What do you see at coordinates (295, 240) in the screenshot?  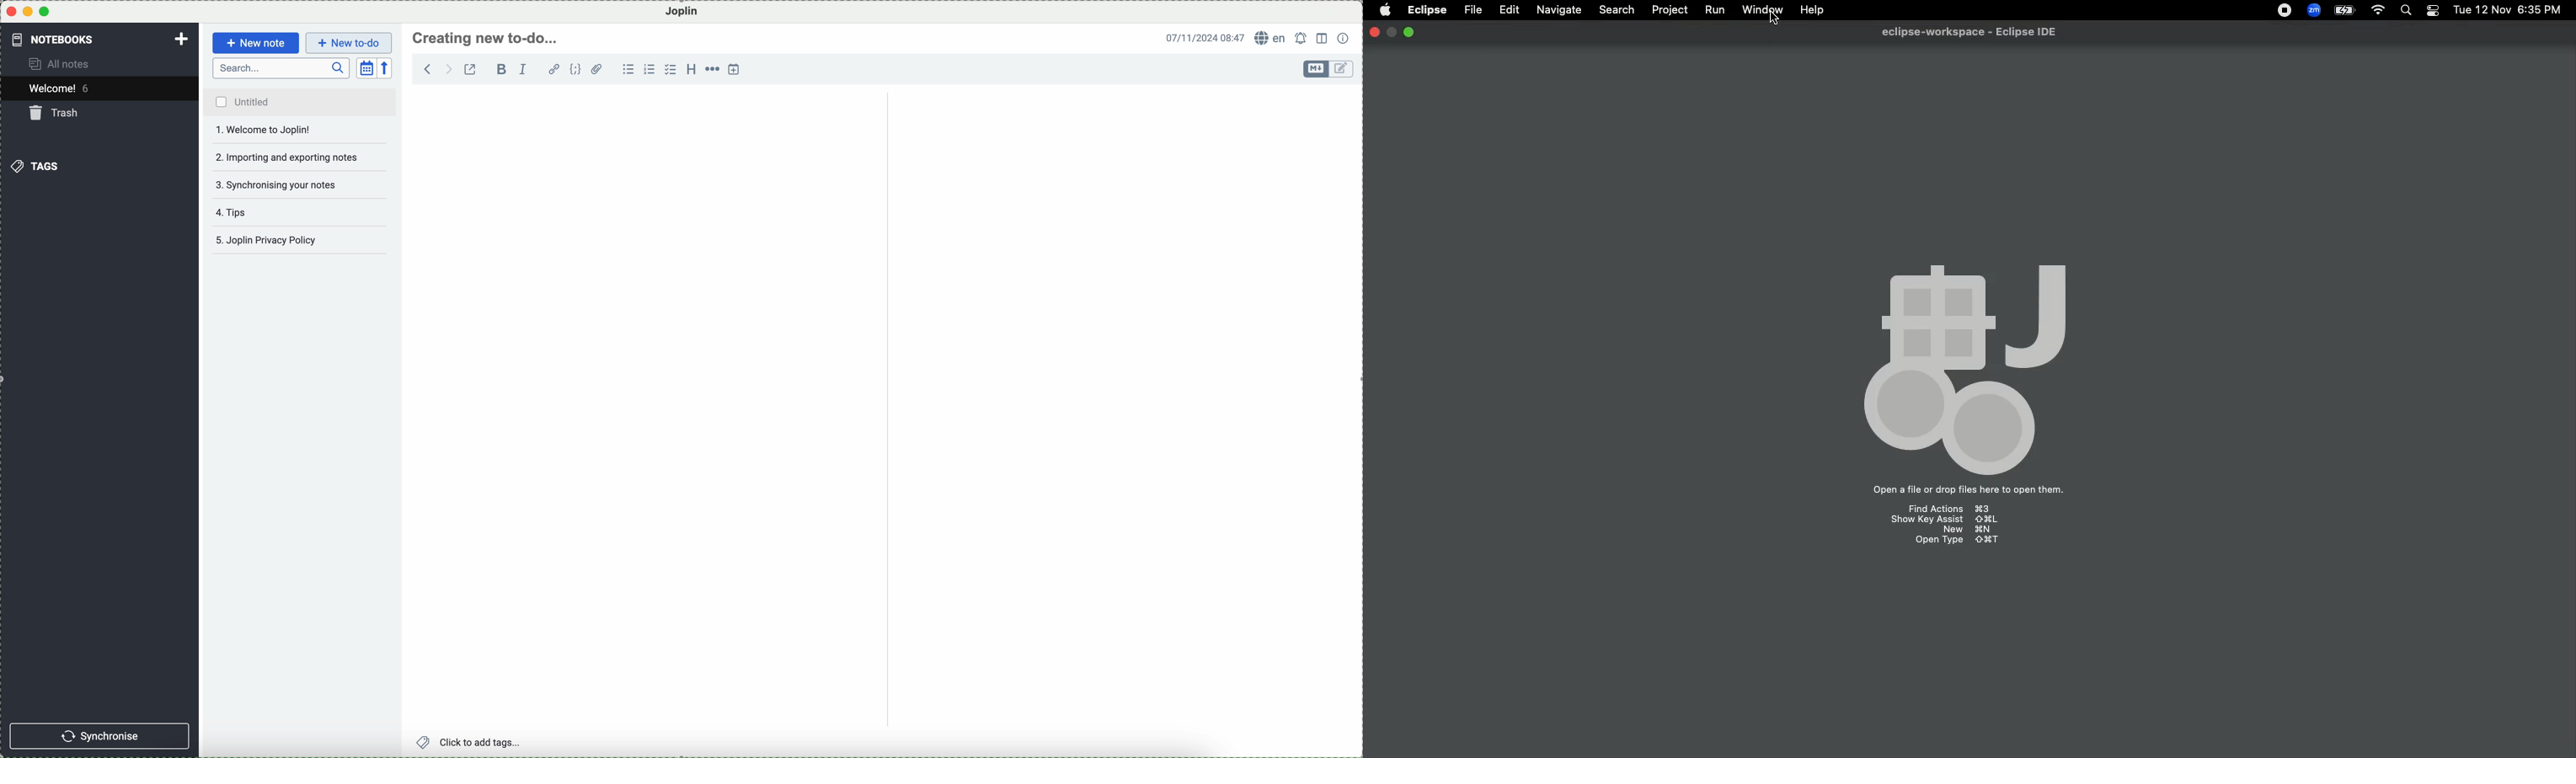 I see `Joplin privacy policy` at bounding box center [295, 240].